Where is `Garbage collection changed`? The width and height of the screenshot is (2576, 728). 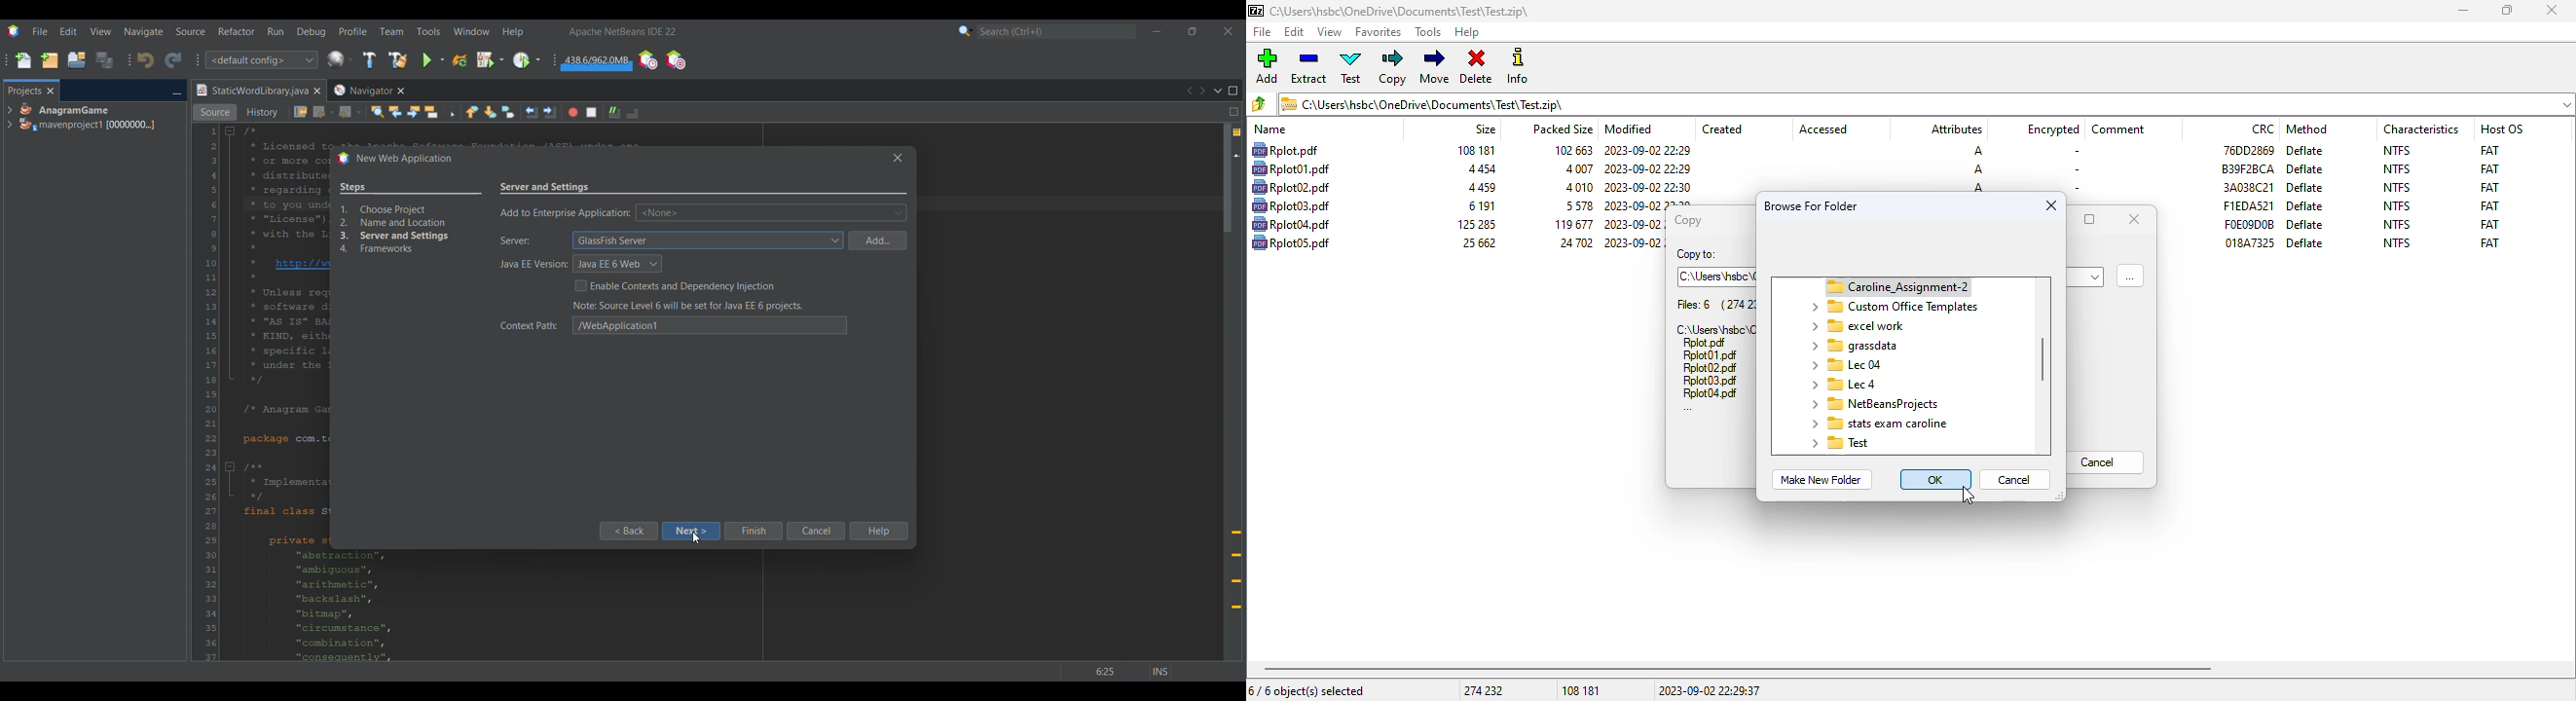
Garbage collection changed is located at coordinates (596, 63).